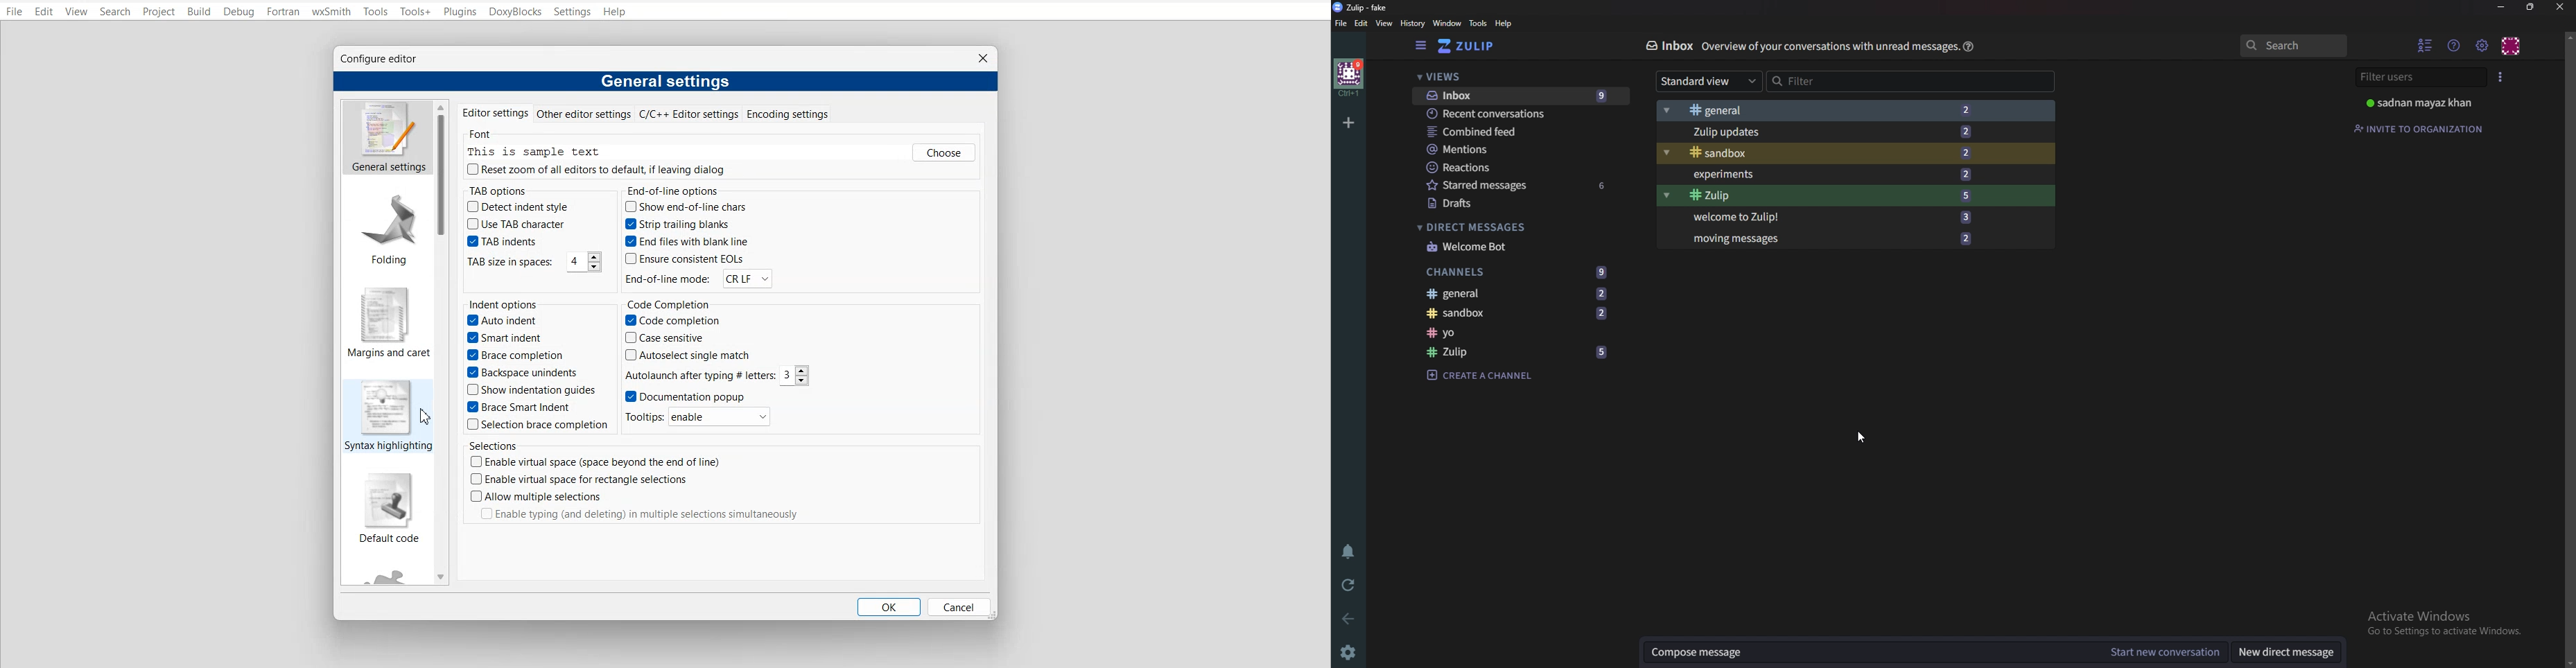  Describe the element at coordinates (699, 417) in the screenshot. I see `Tooltip ` at that location.